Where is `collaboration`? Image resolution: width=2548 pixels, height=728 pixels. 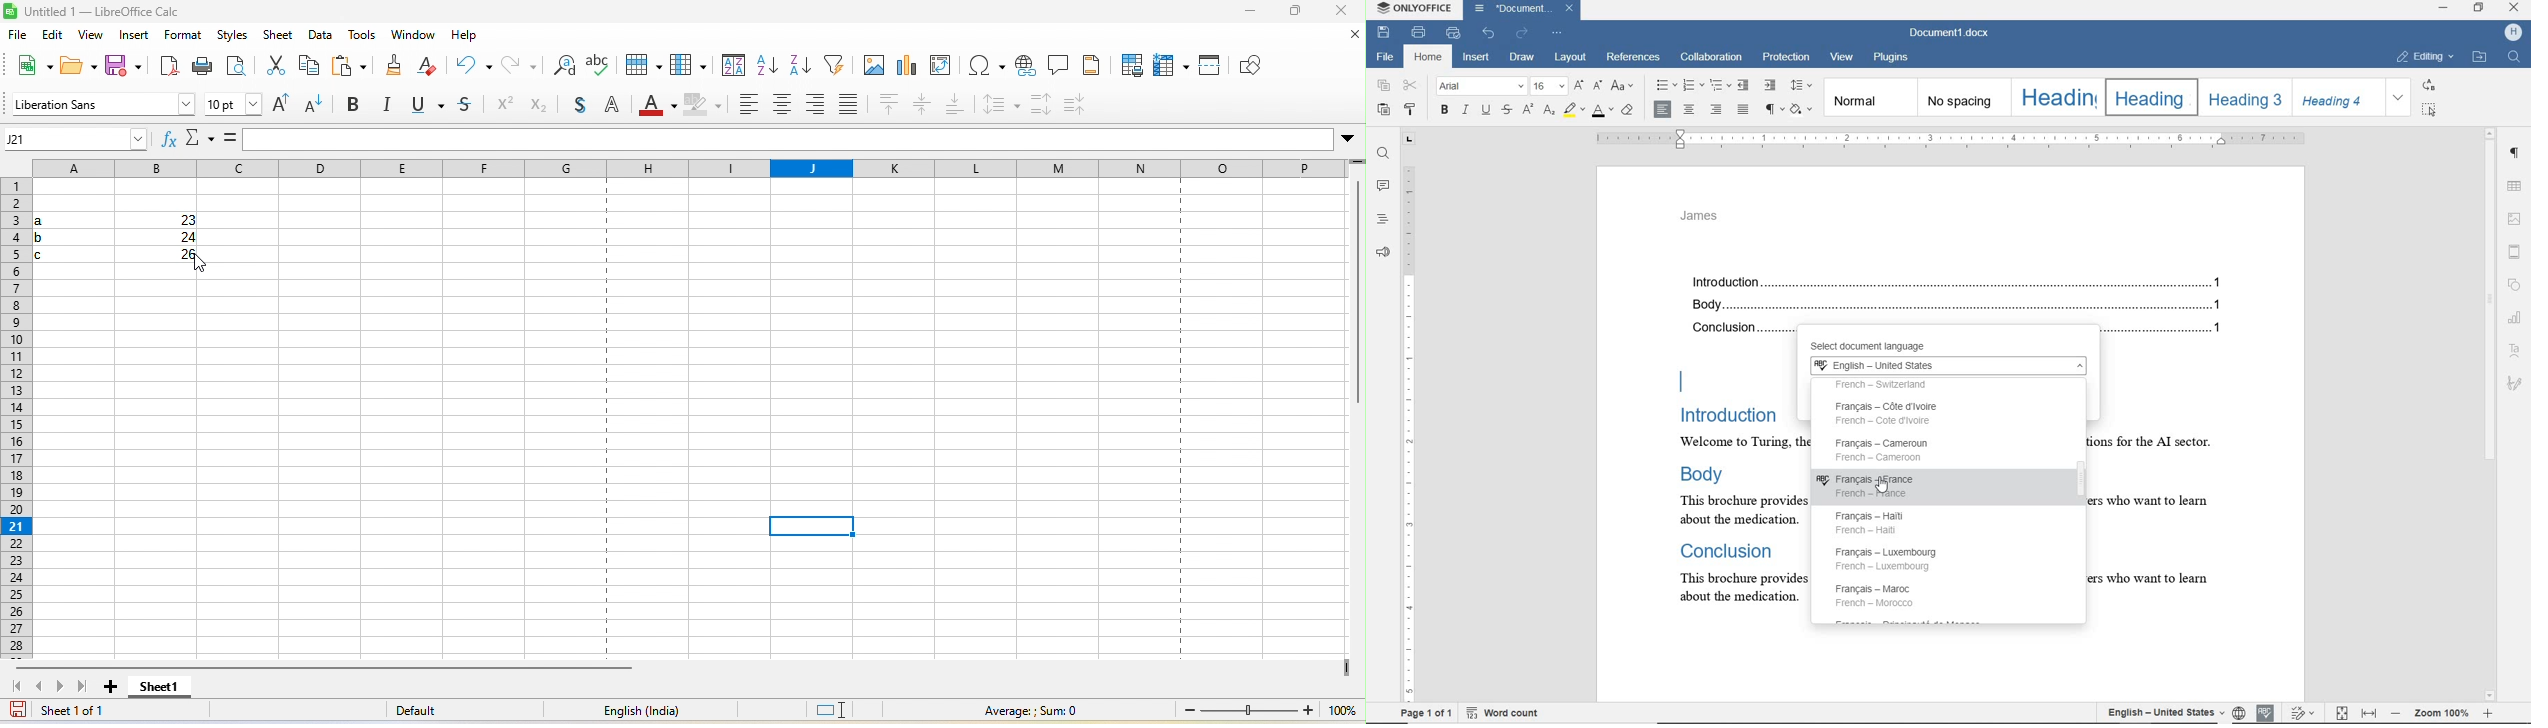 collaboration is located at coordinates (1712, 58).